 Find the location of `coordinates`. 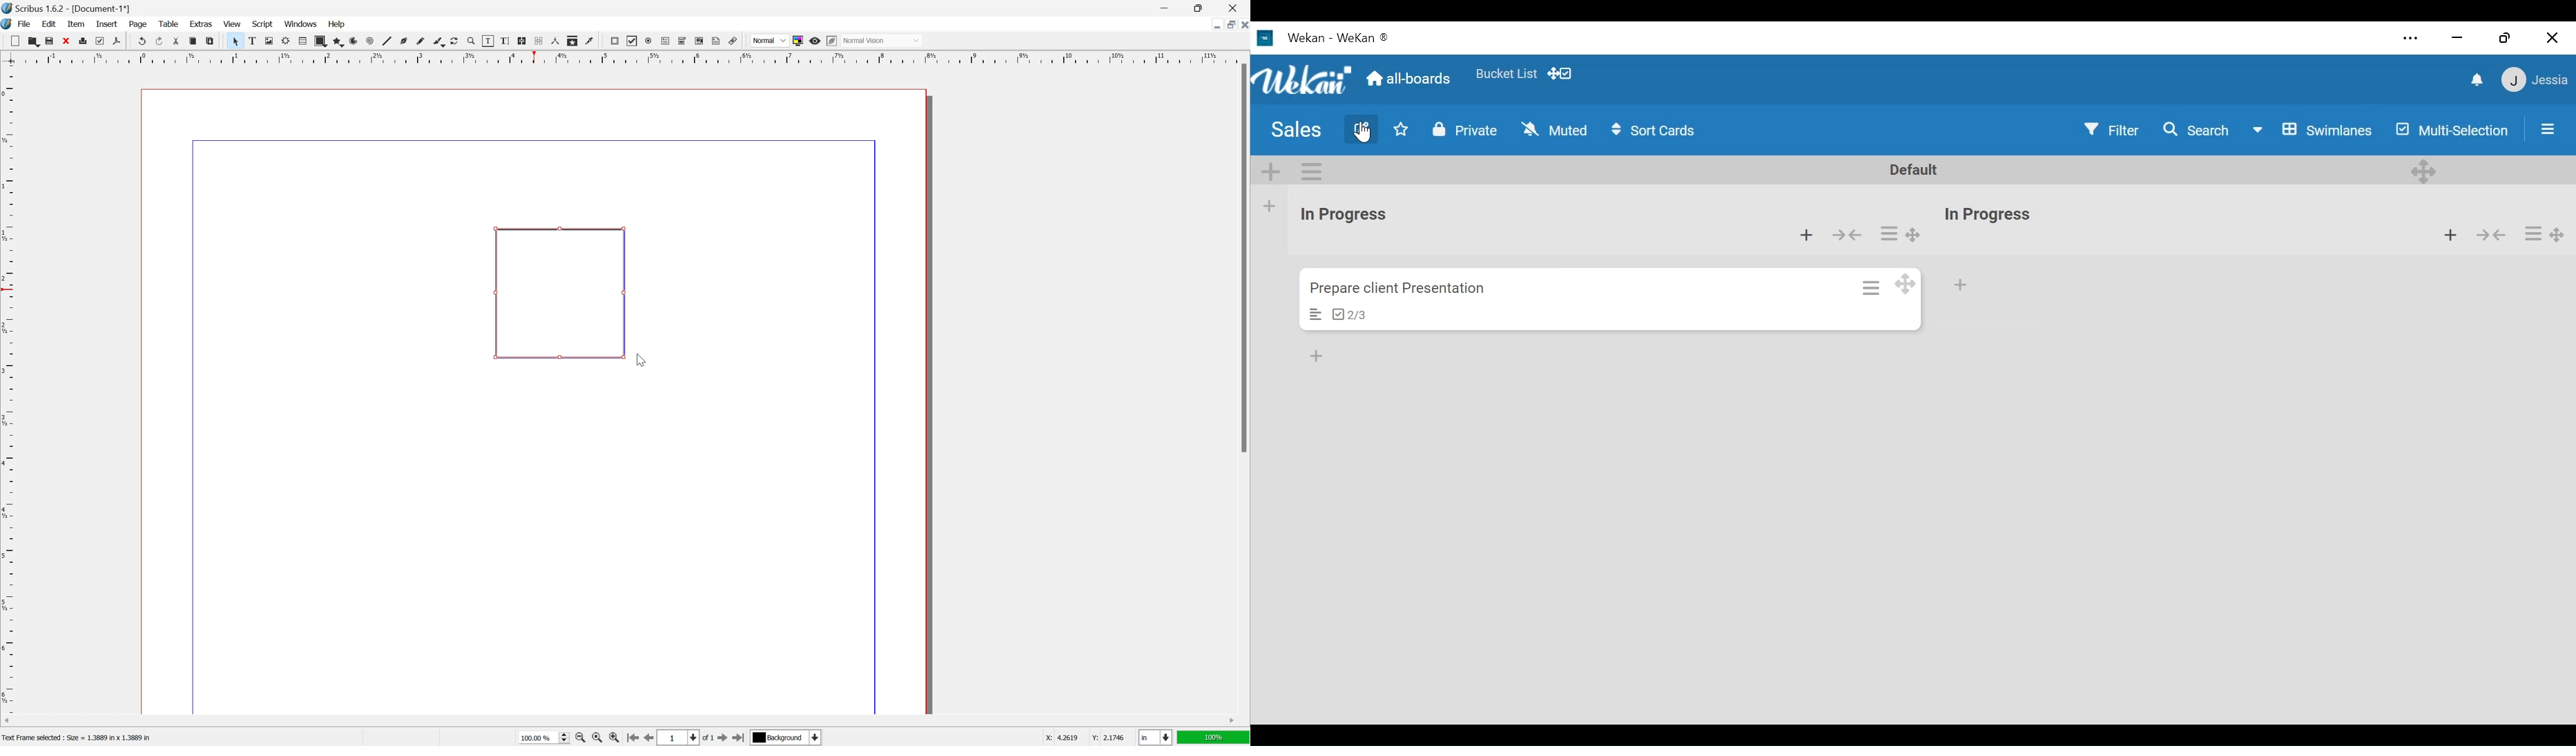

coordinates is located at coordinates (1087, 738).